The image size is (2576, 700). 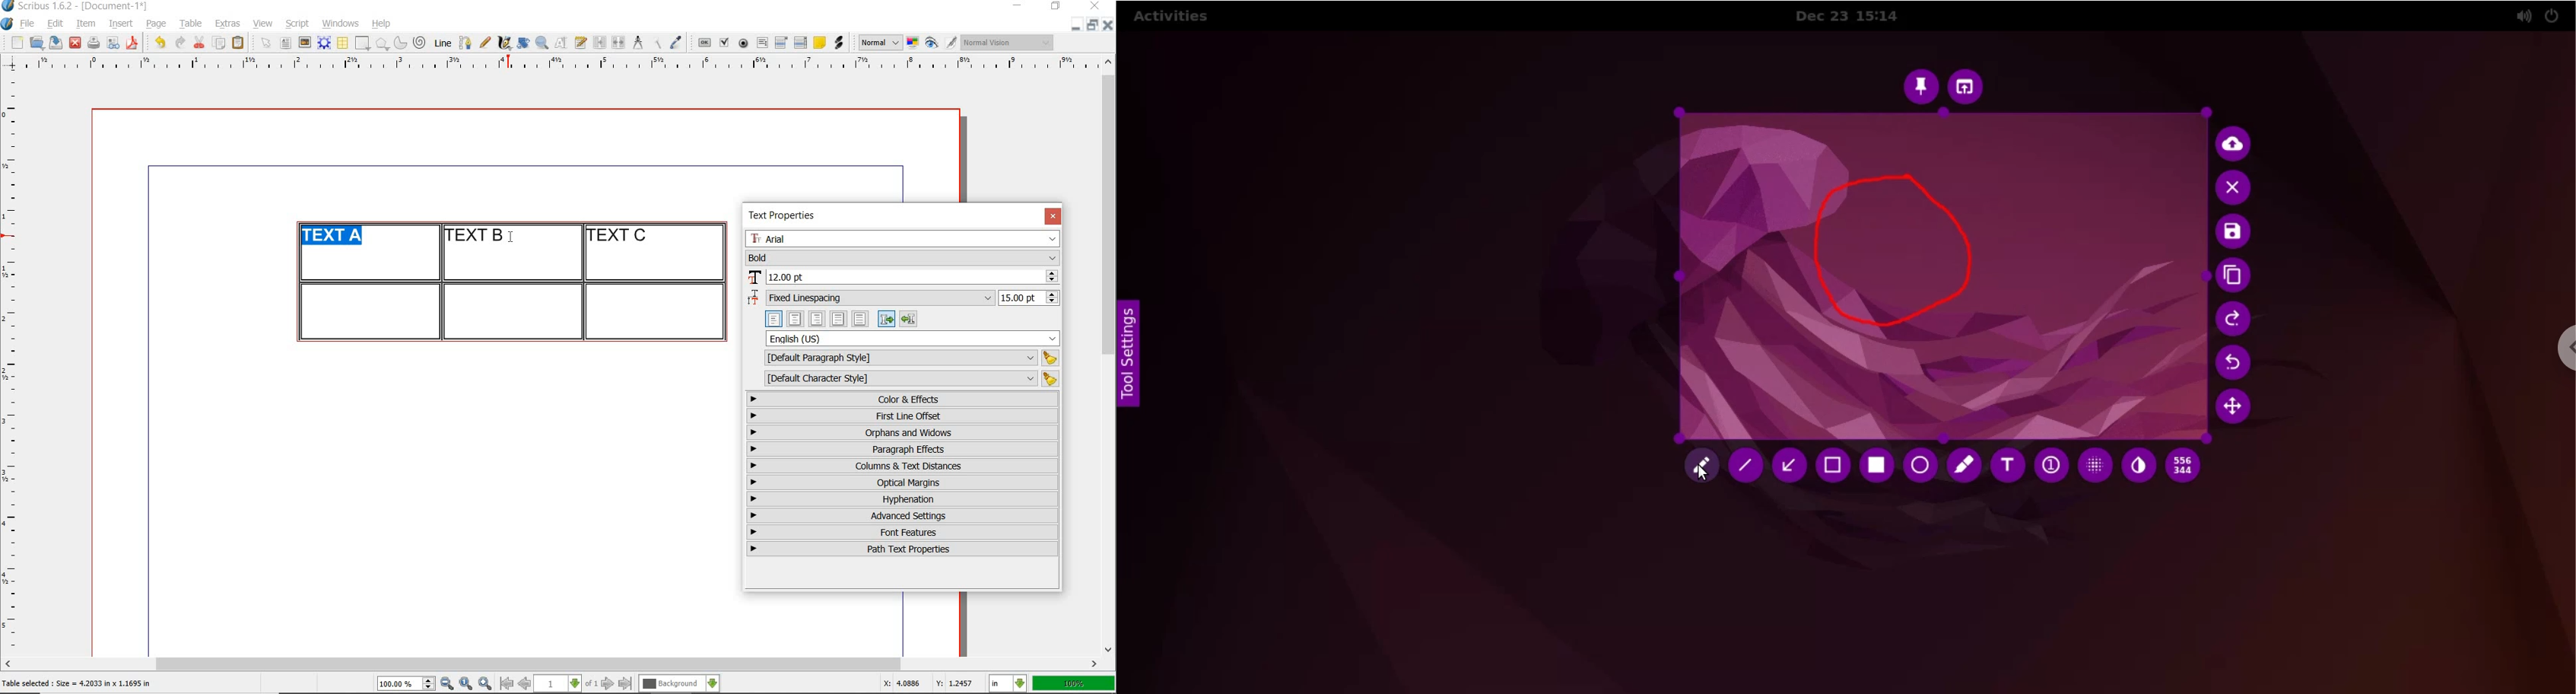 I want to click on insert, so click(x=121, y=24).